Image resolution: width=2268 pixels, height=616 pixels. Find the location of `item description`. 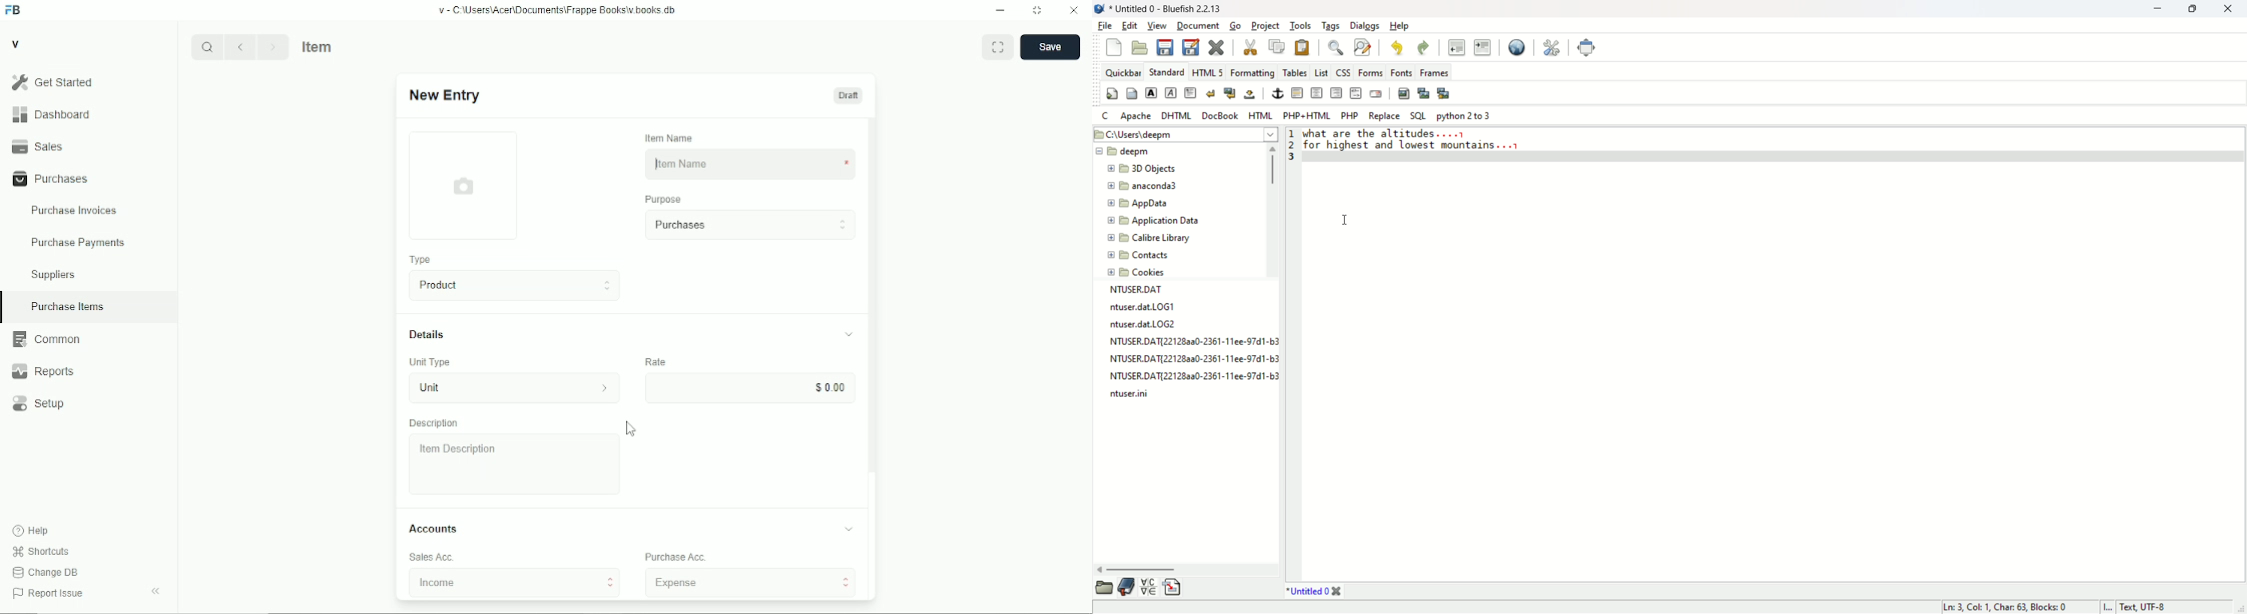

item description is located at coordinates (515, 464).